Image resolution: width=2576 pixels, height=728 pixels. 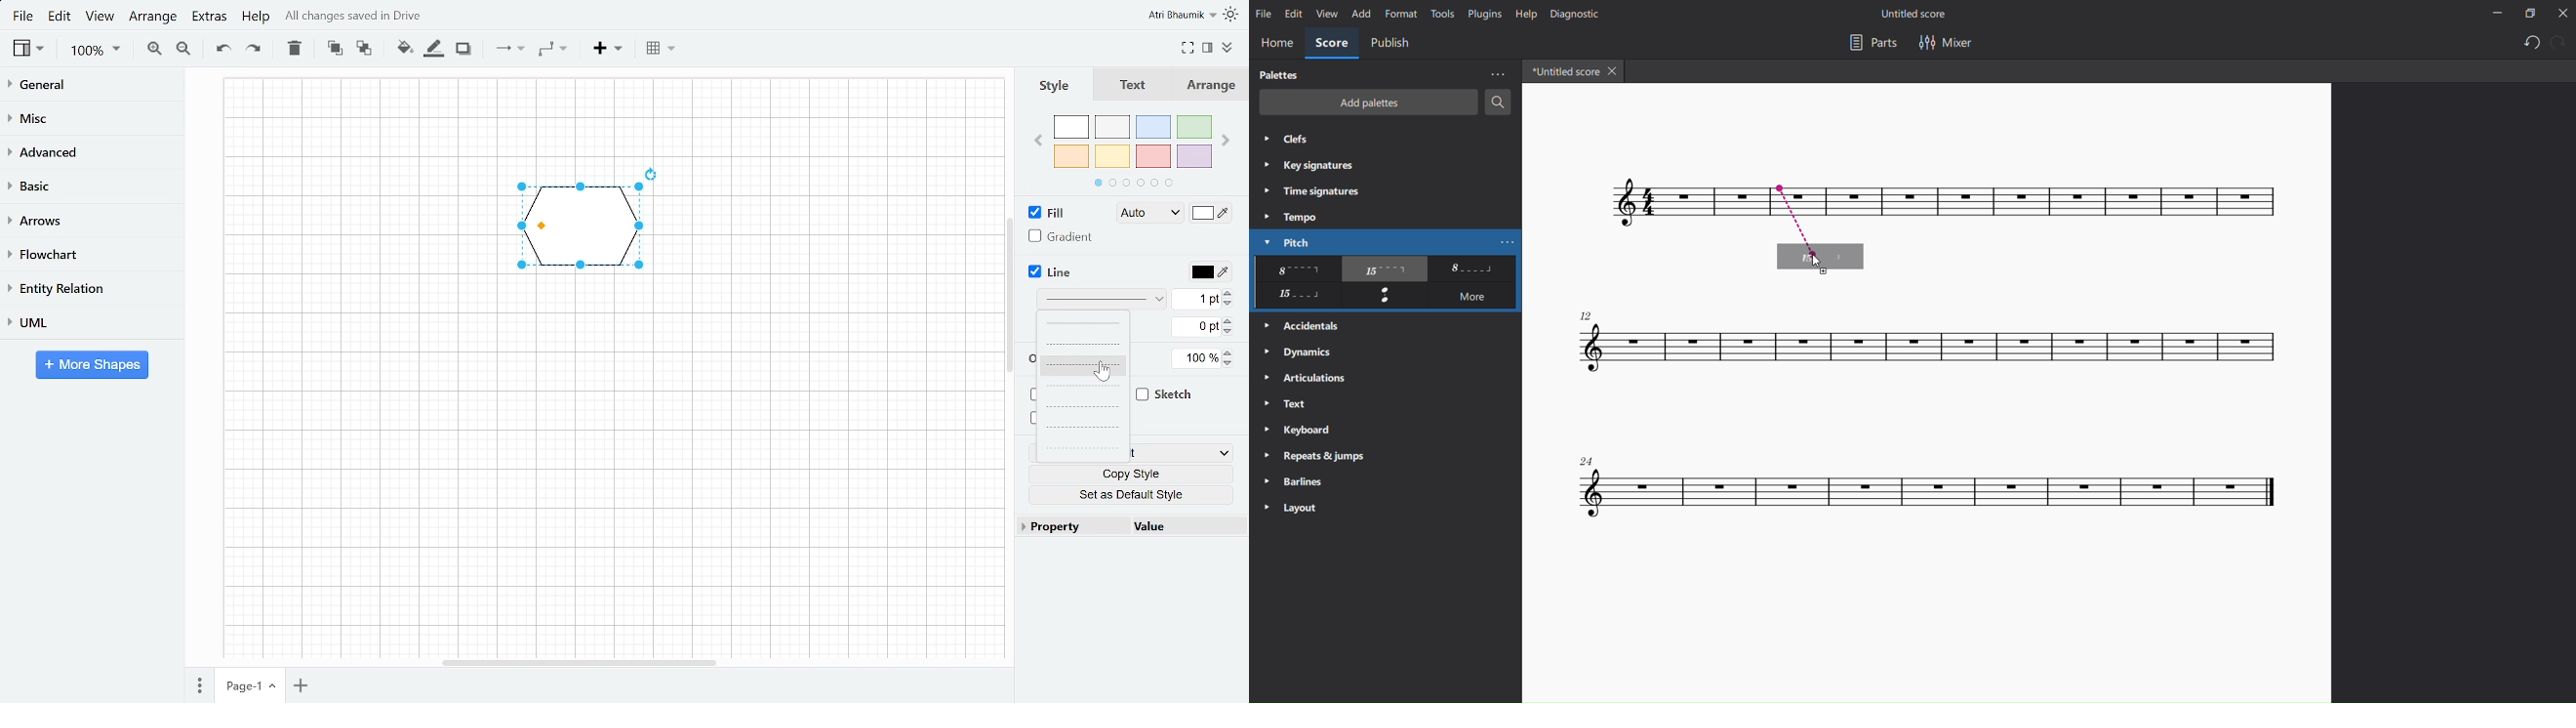 What do you see at coordinates (552, 50) in the screenshot?
I see `Waypoint` at bounding box center [552, 50].